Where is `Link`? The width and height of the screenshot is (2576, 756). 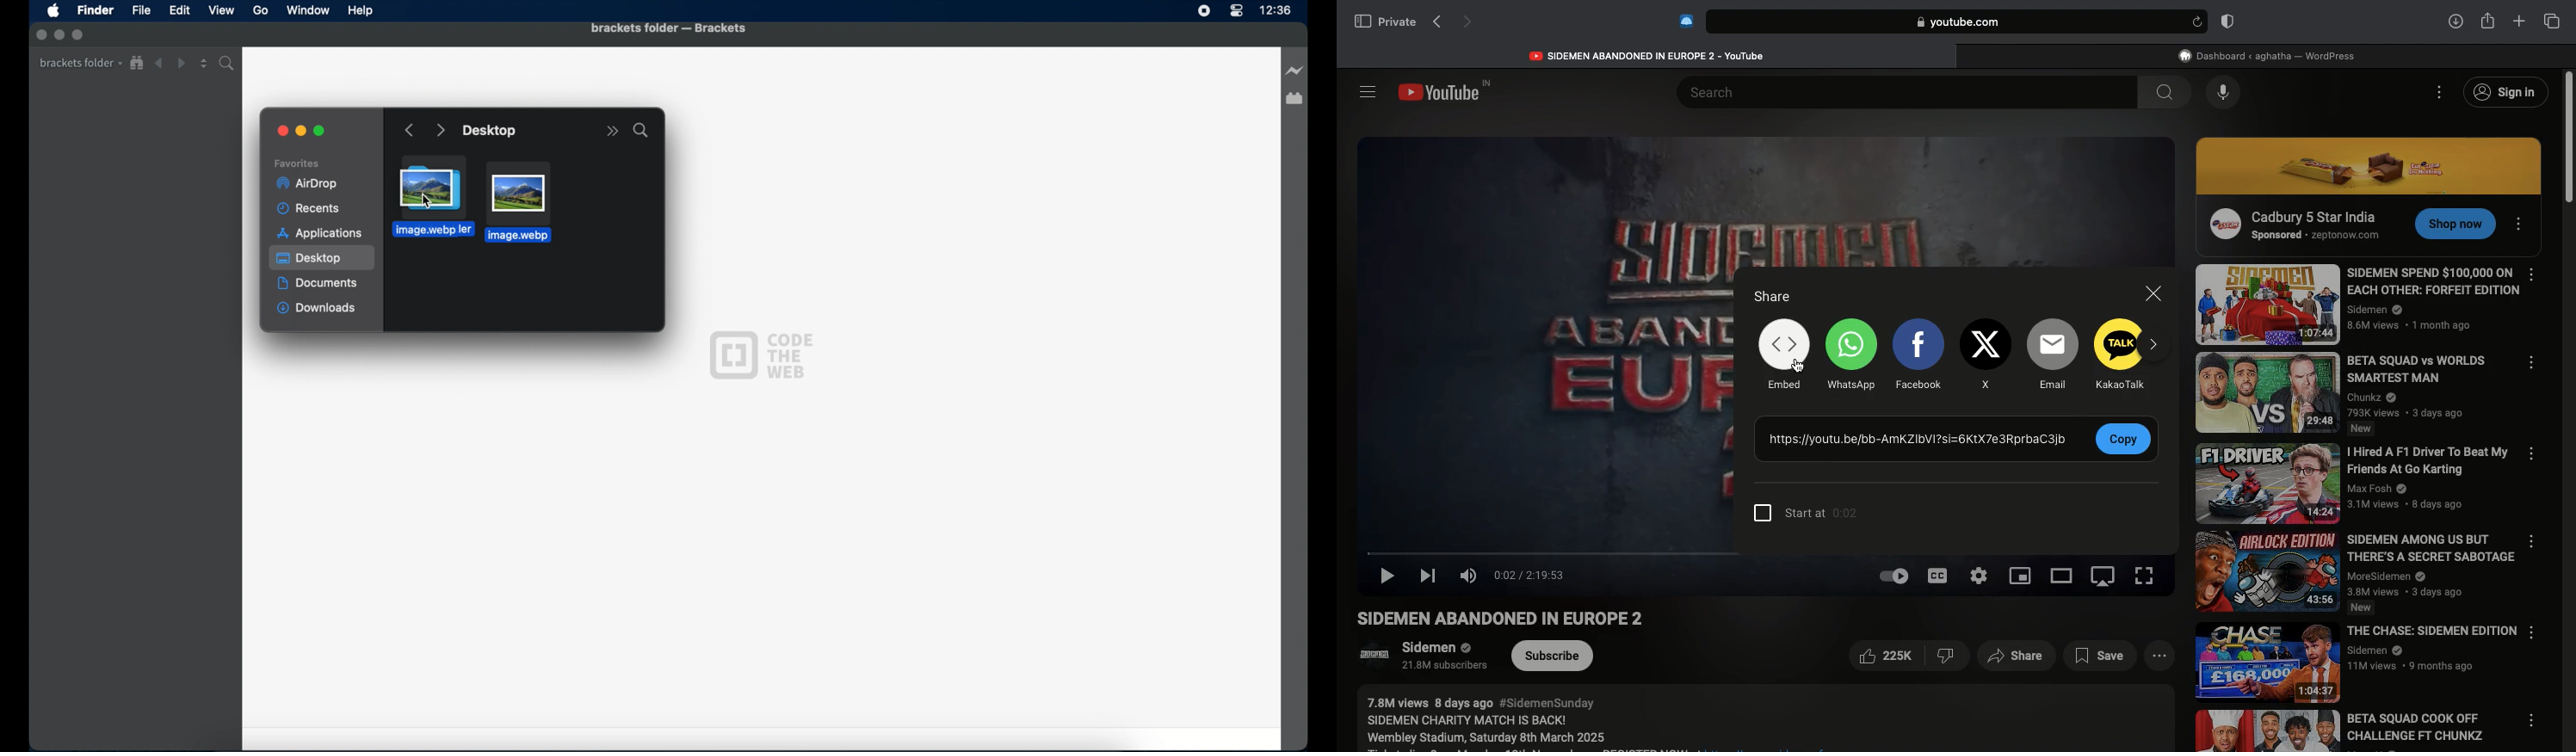
Link is located at coordinates (1918, 437).